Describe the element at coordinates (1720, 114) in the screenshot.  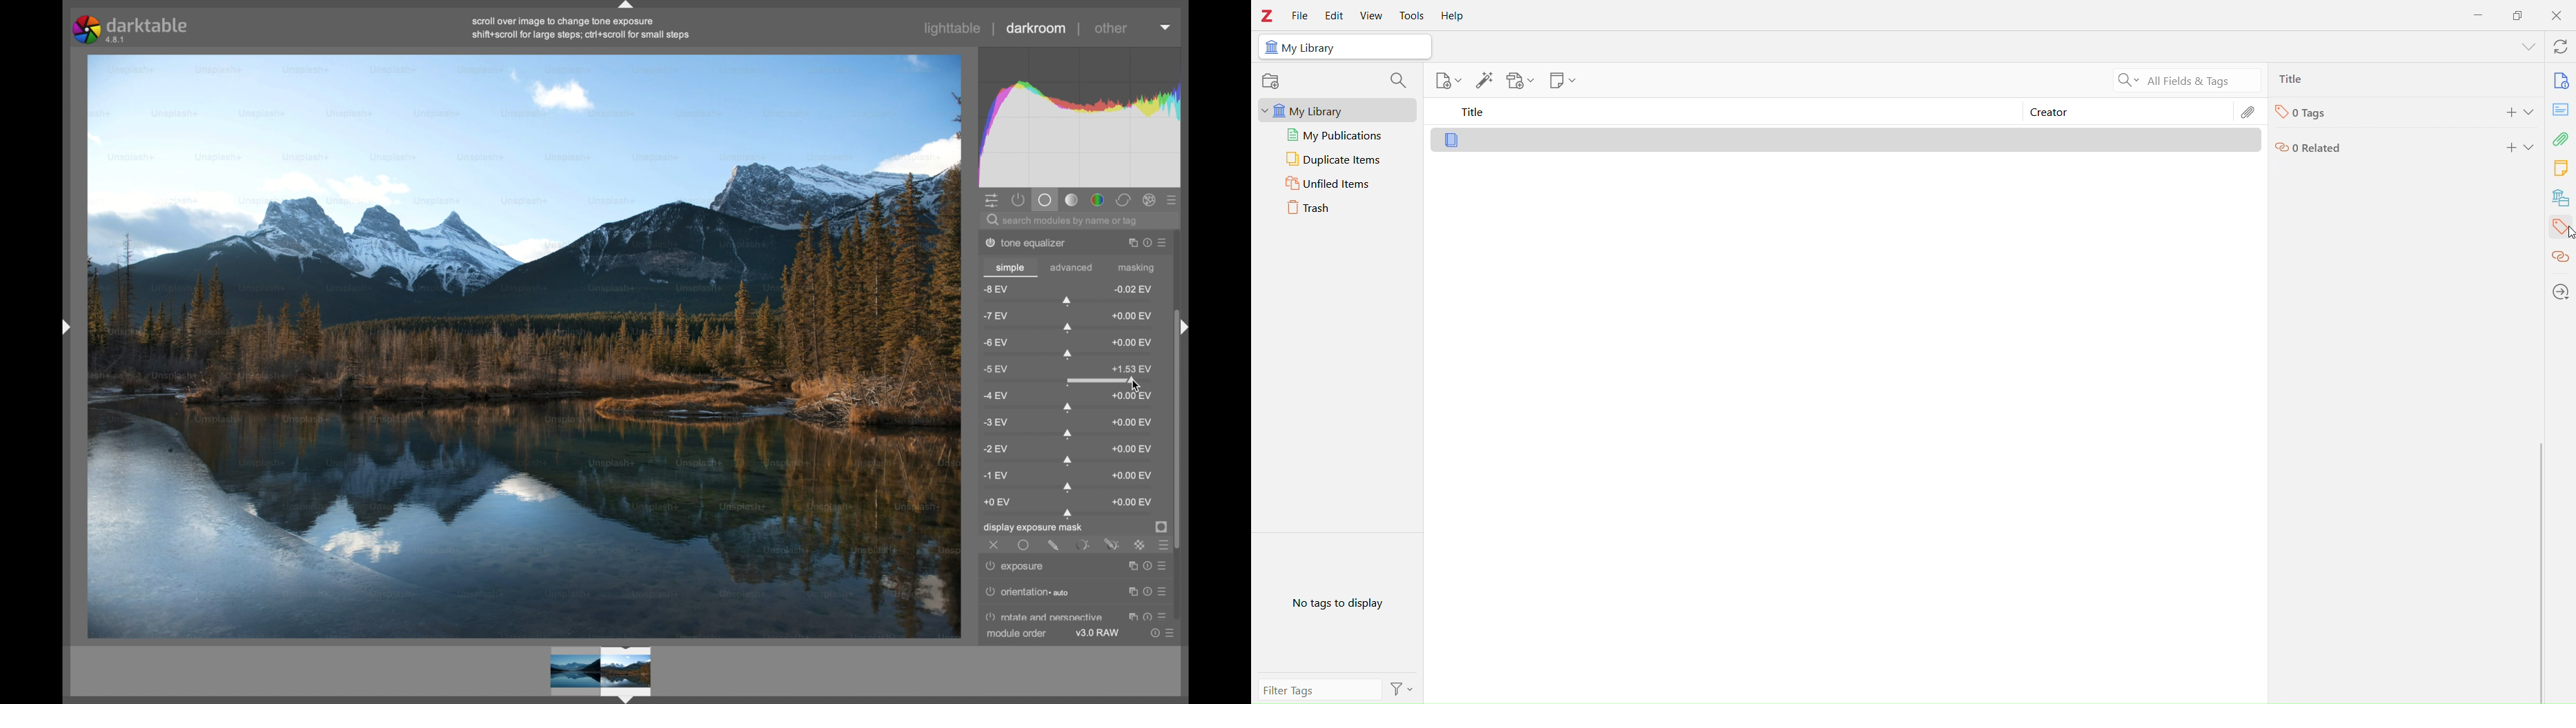
I see `Title` at that location.